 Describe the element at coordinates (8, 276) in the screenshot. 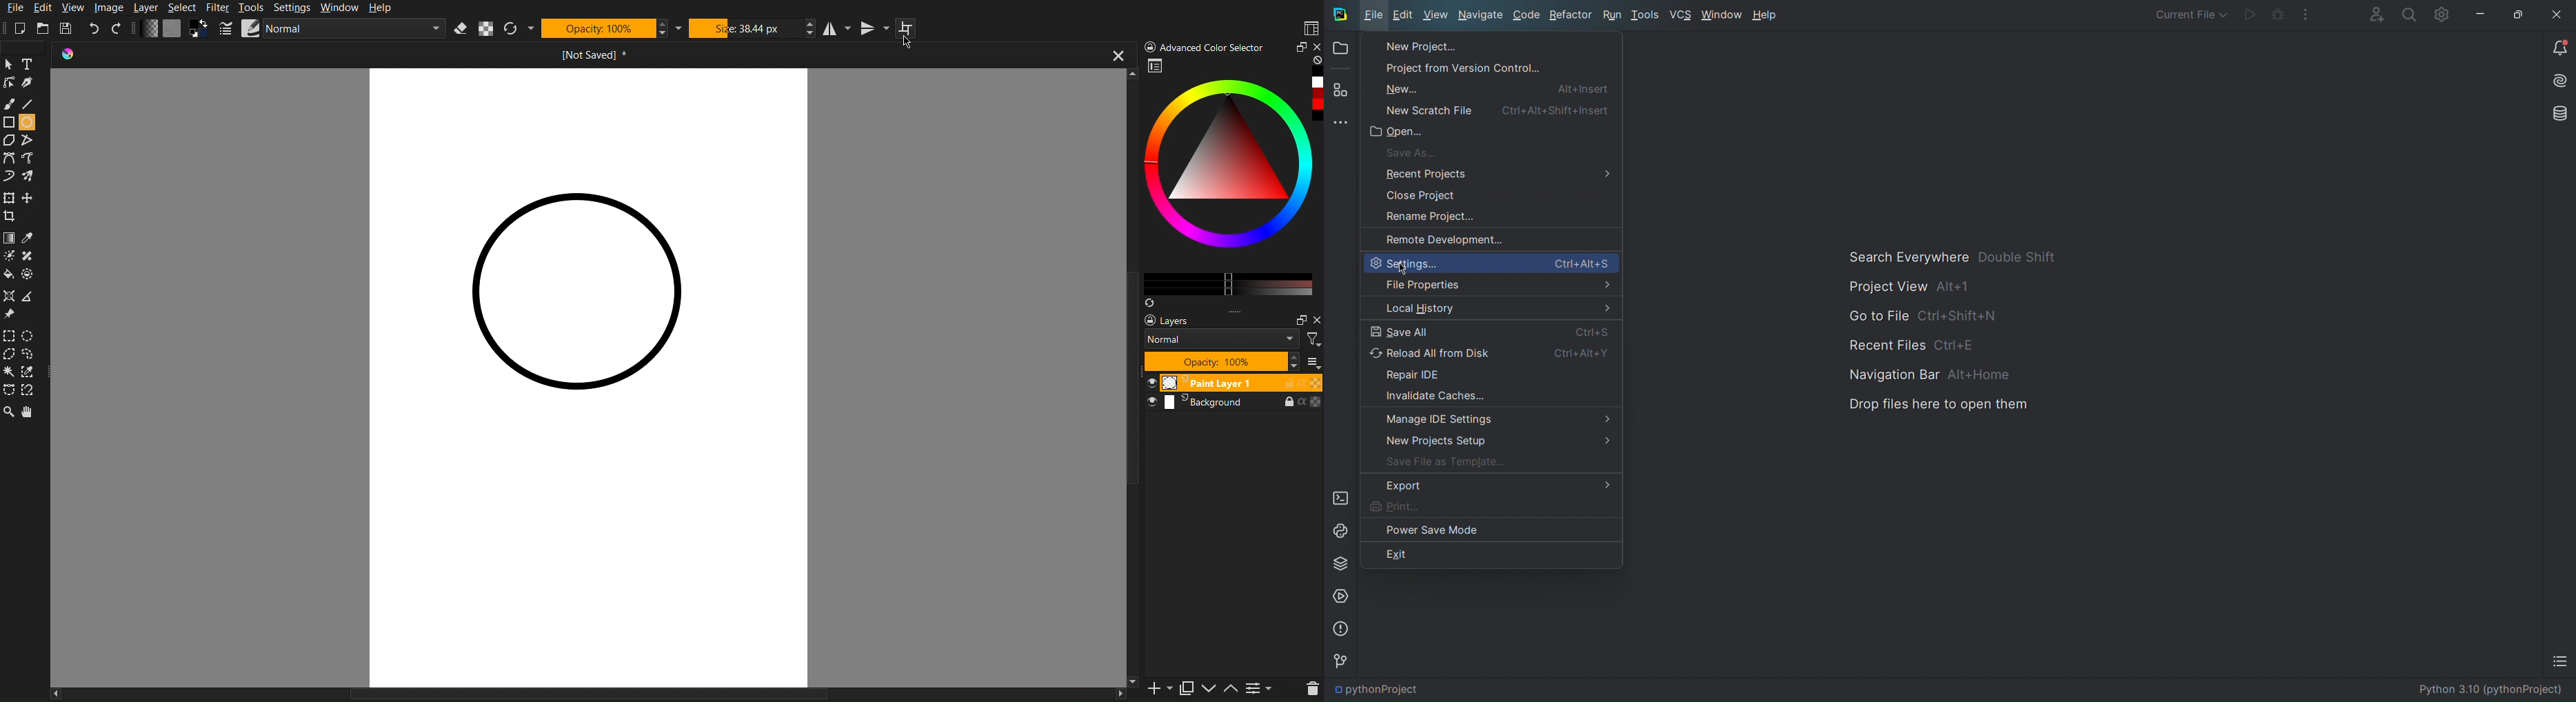

I see `Color fill` at that location.